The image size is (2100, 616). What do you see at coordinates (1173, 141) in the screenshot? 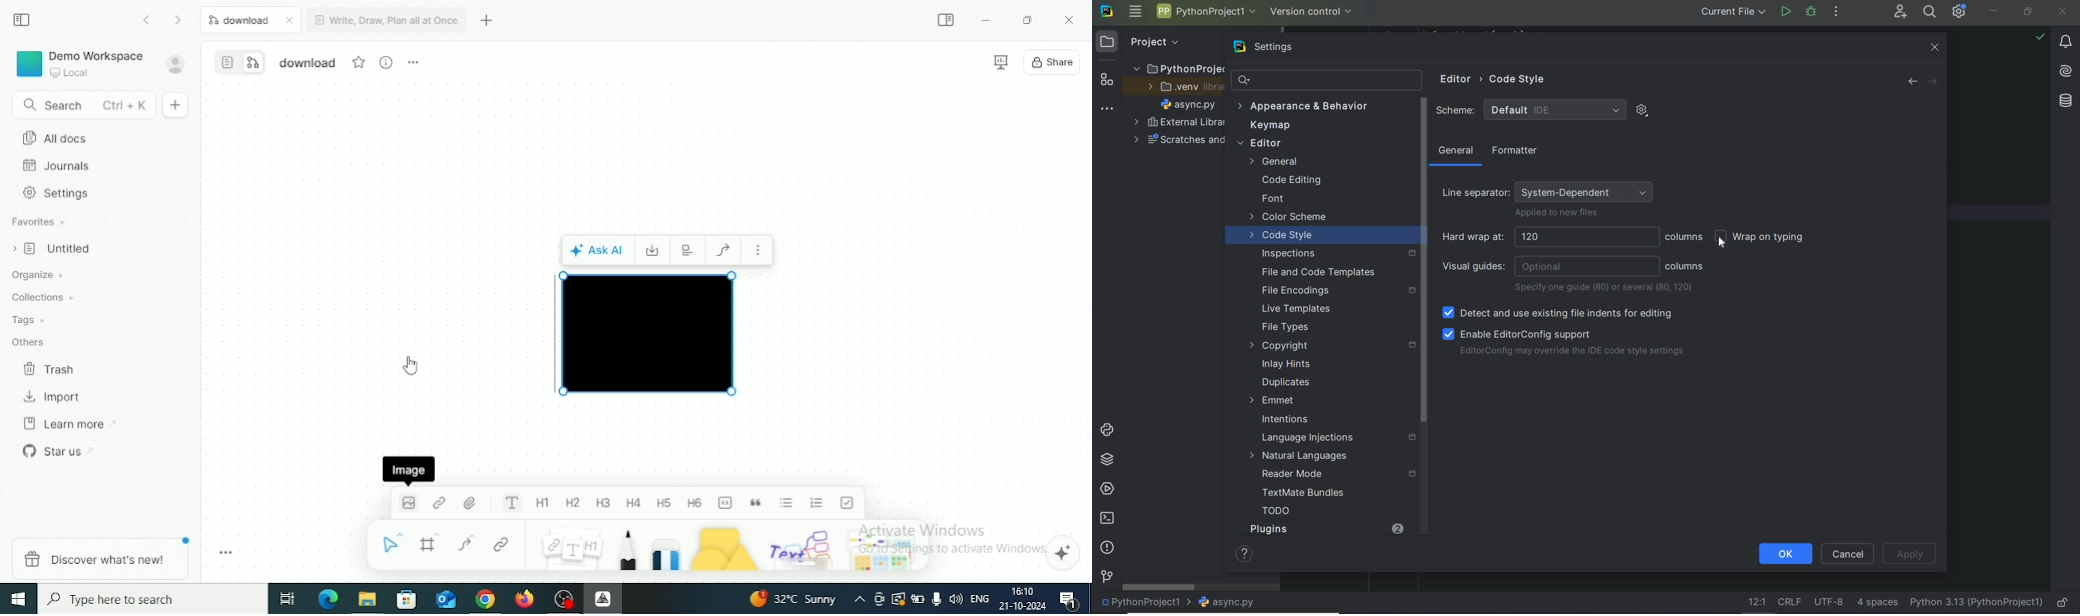
I see `scratches and consoles` at bounding box center [1173, 141].